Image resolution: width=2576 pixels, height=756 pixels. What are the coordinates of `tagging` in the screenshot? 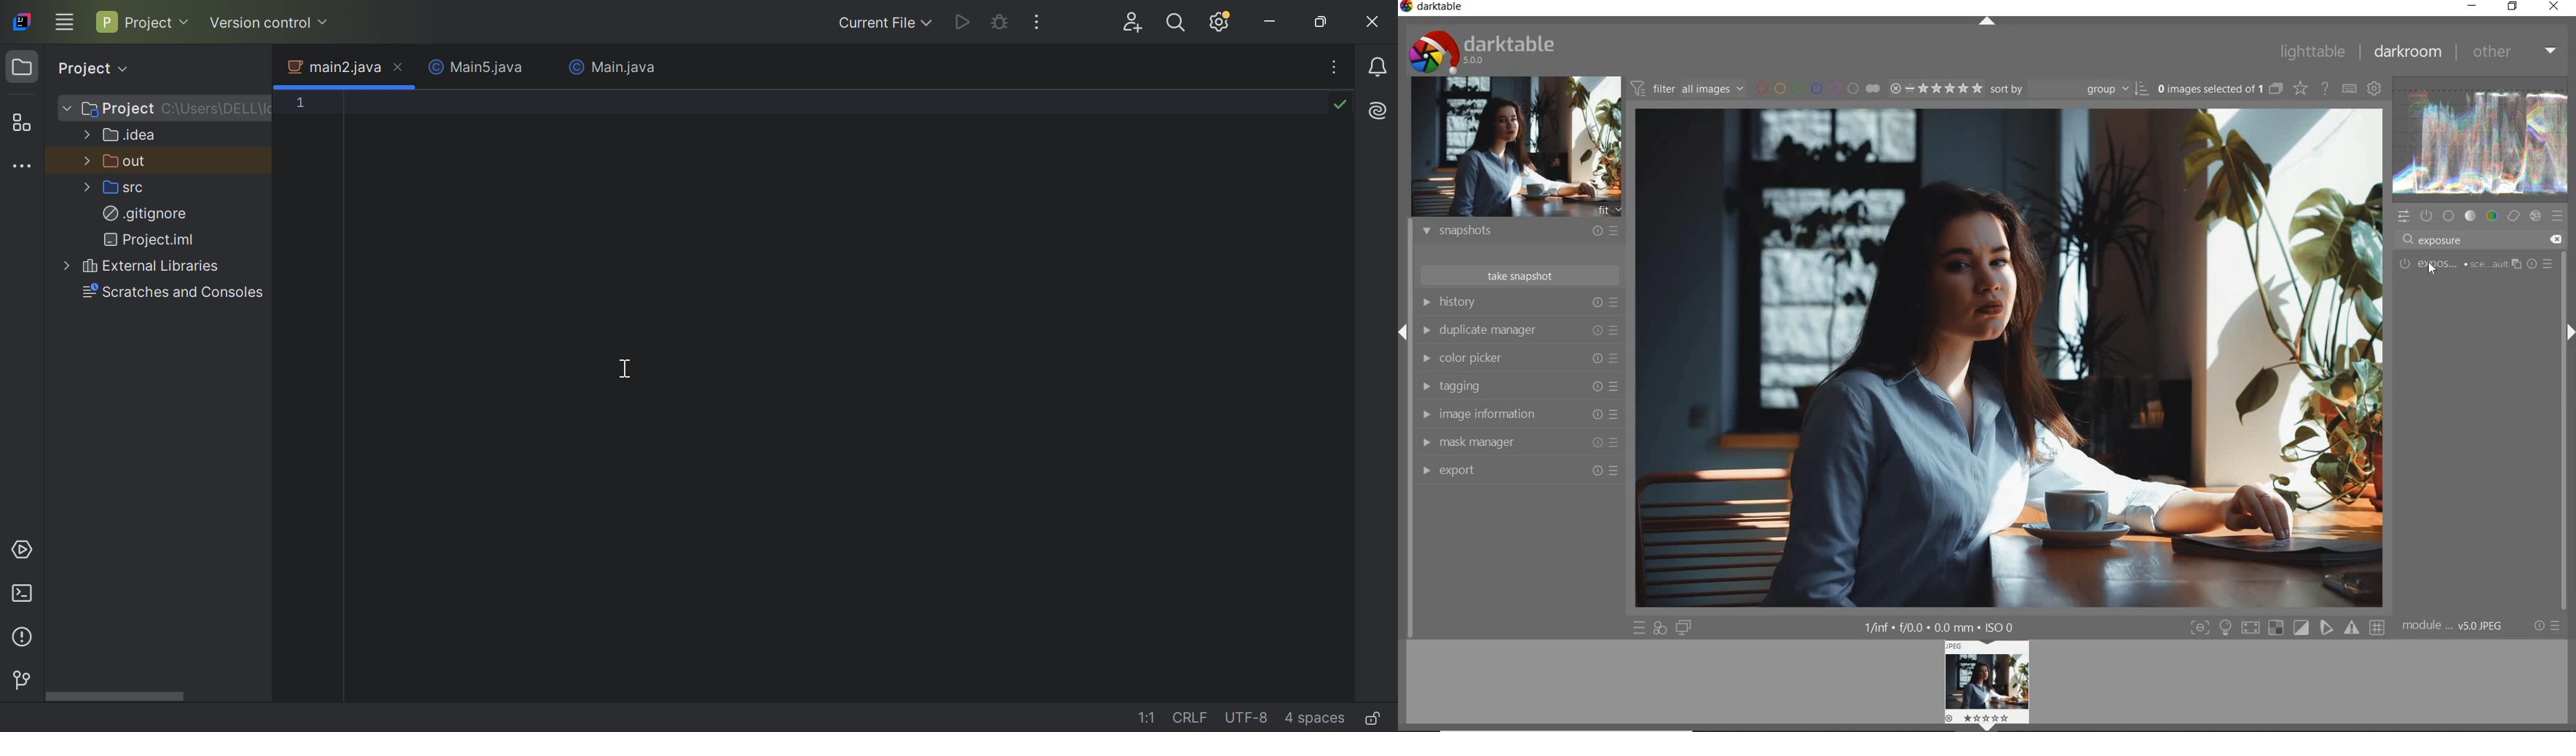 It's located at (1521, 387).